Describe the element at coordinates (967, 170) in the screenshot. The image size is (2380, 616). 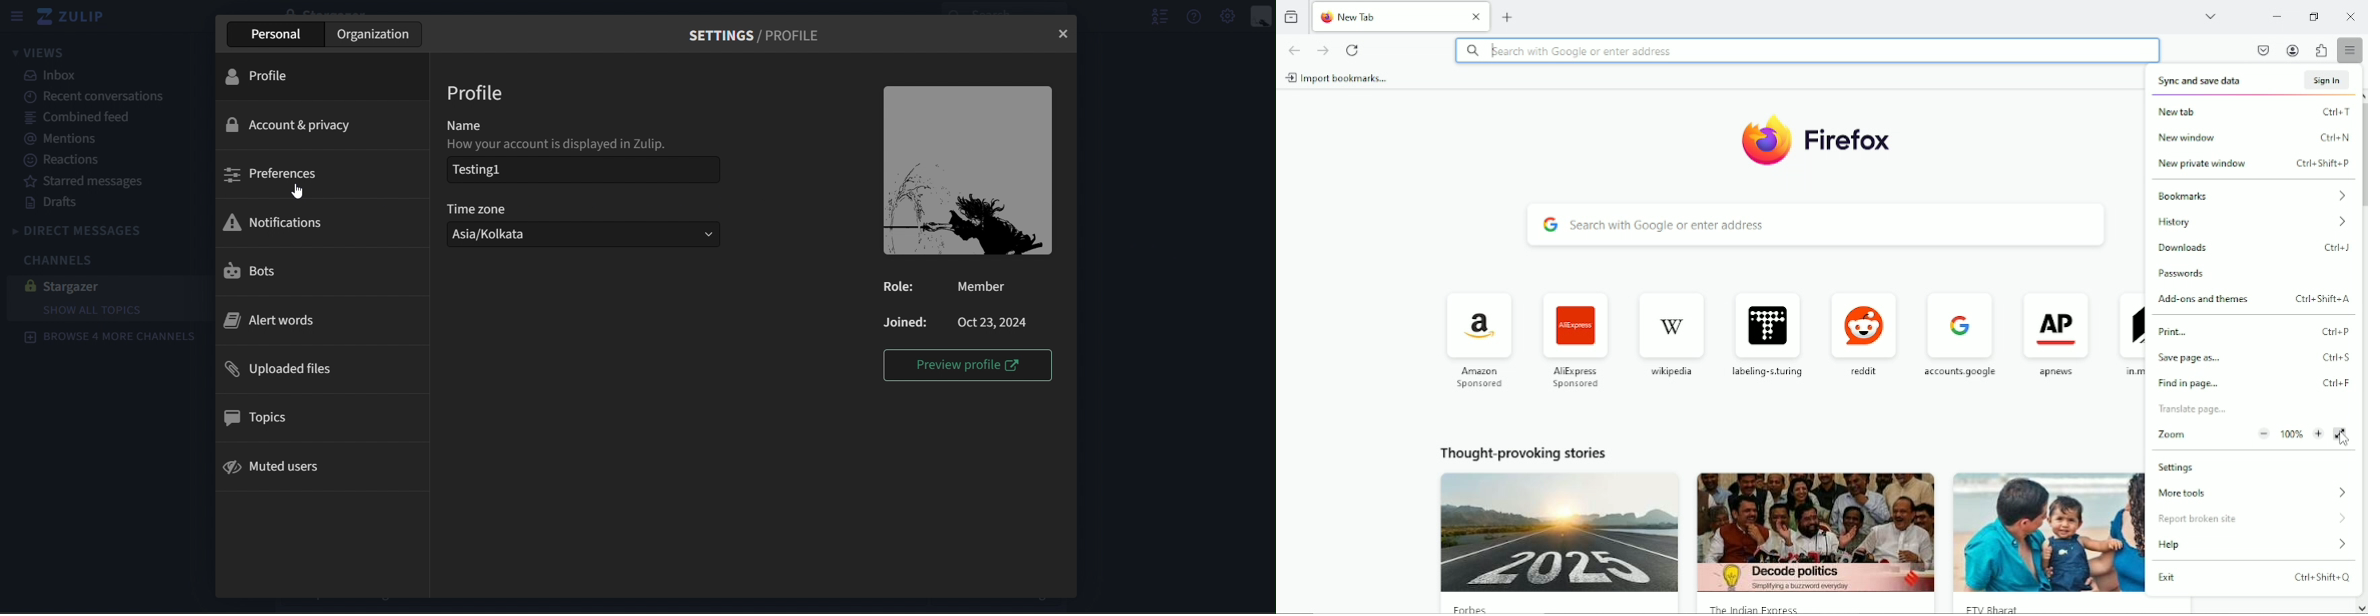
I see `image` at that location.